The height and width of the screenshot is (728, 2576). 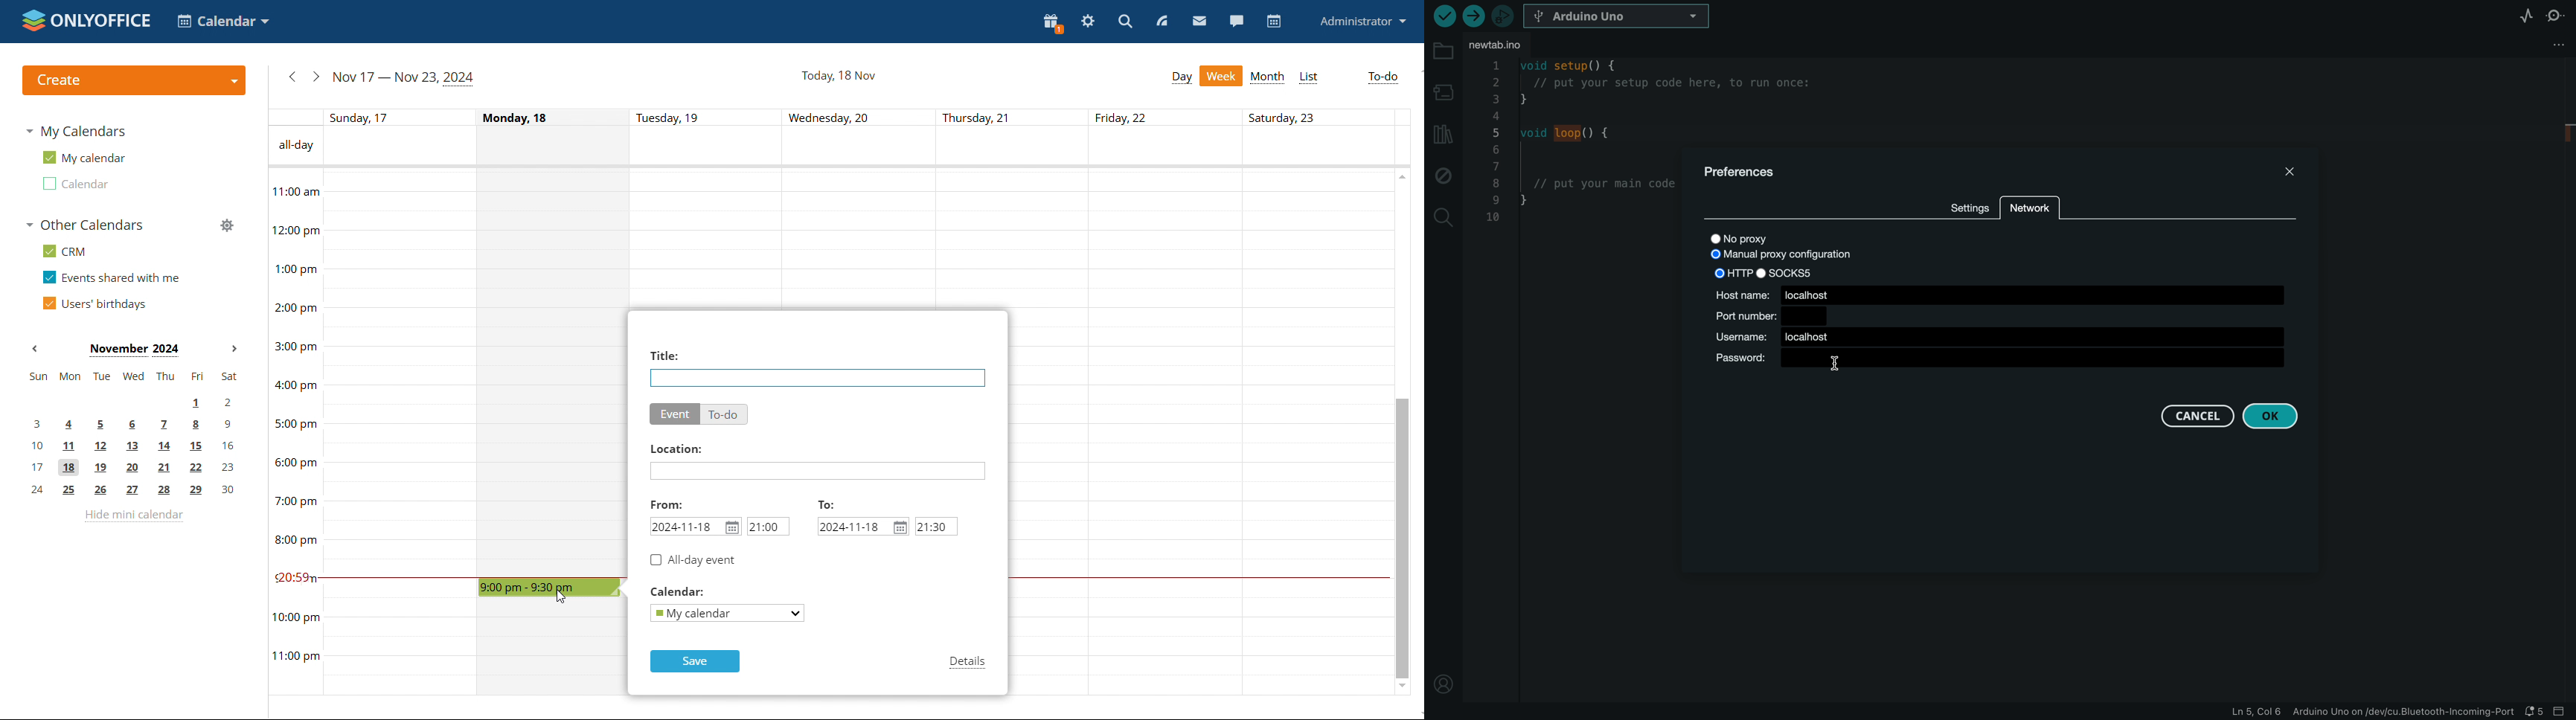 I want to click on previous week, so click(x=292, y=77).